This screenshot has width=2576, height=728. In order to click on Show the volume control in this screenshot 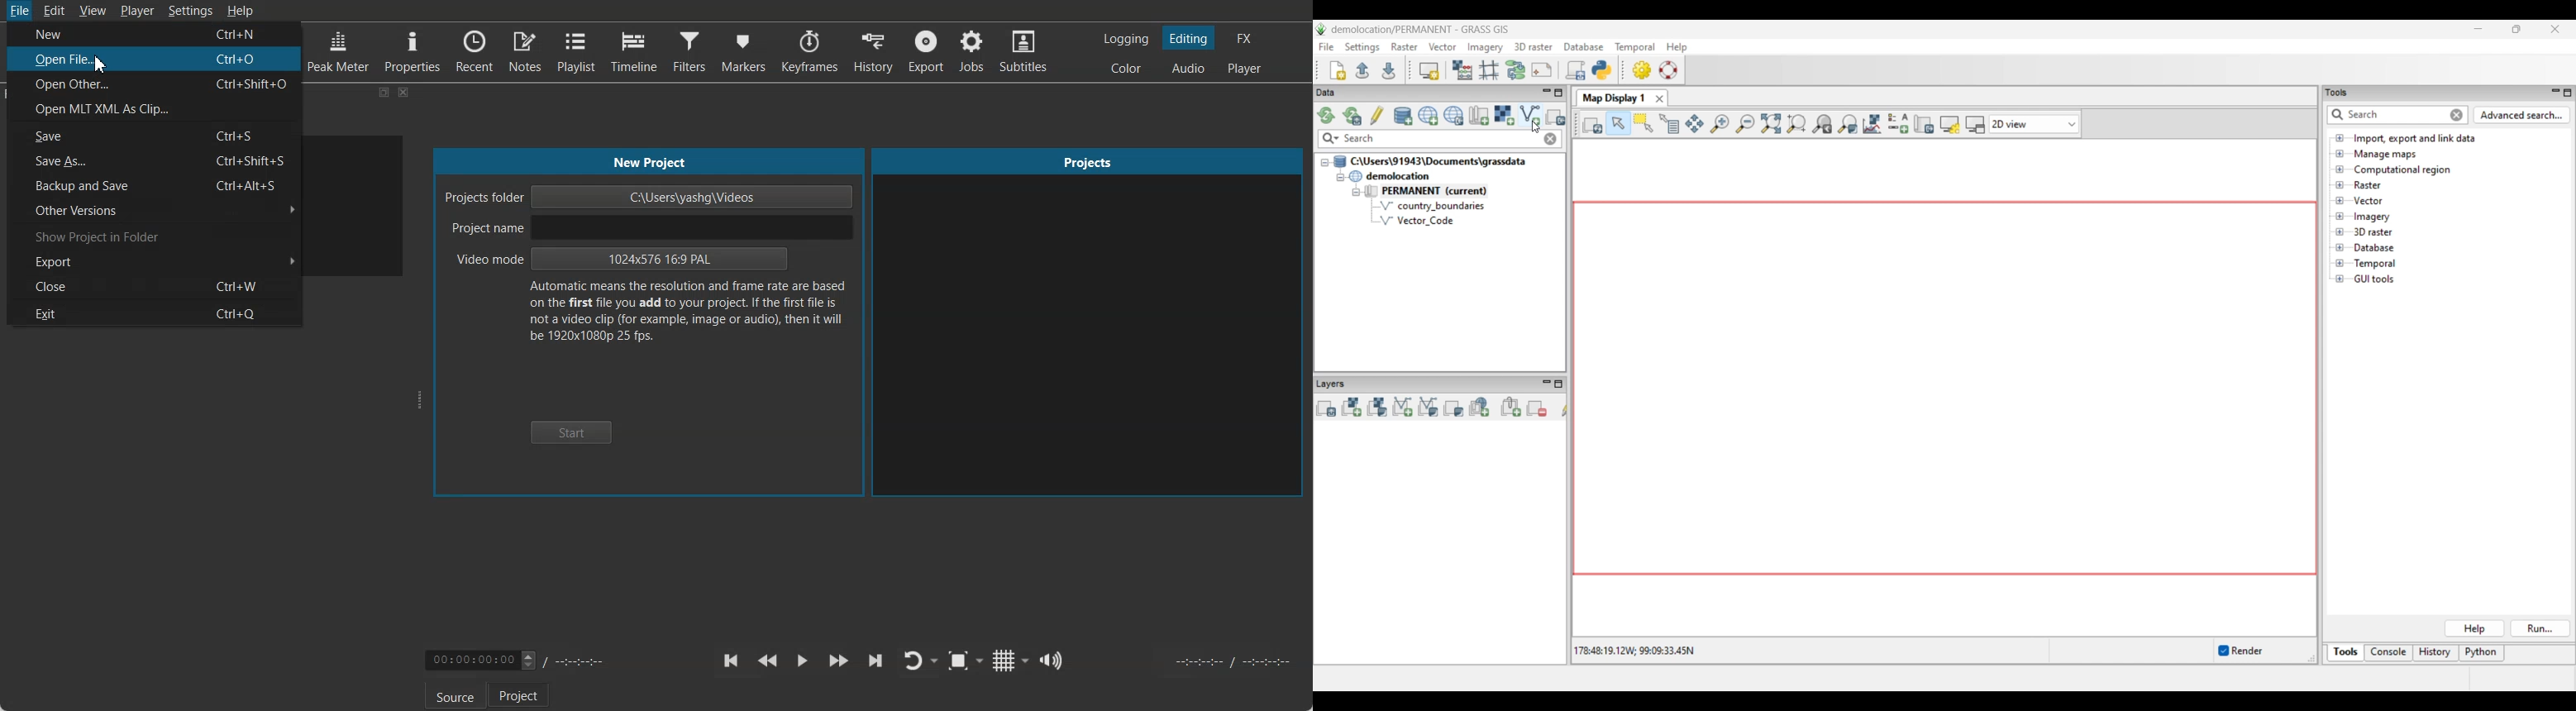, I will do `click(1053, 661)`.